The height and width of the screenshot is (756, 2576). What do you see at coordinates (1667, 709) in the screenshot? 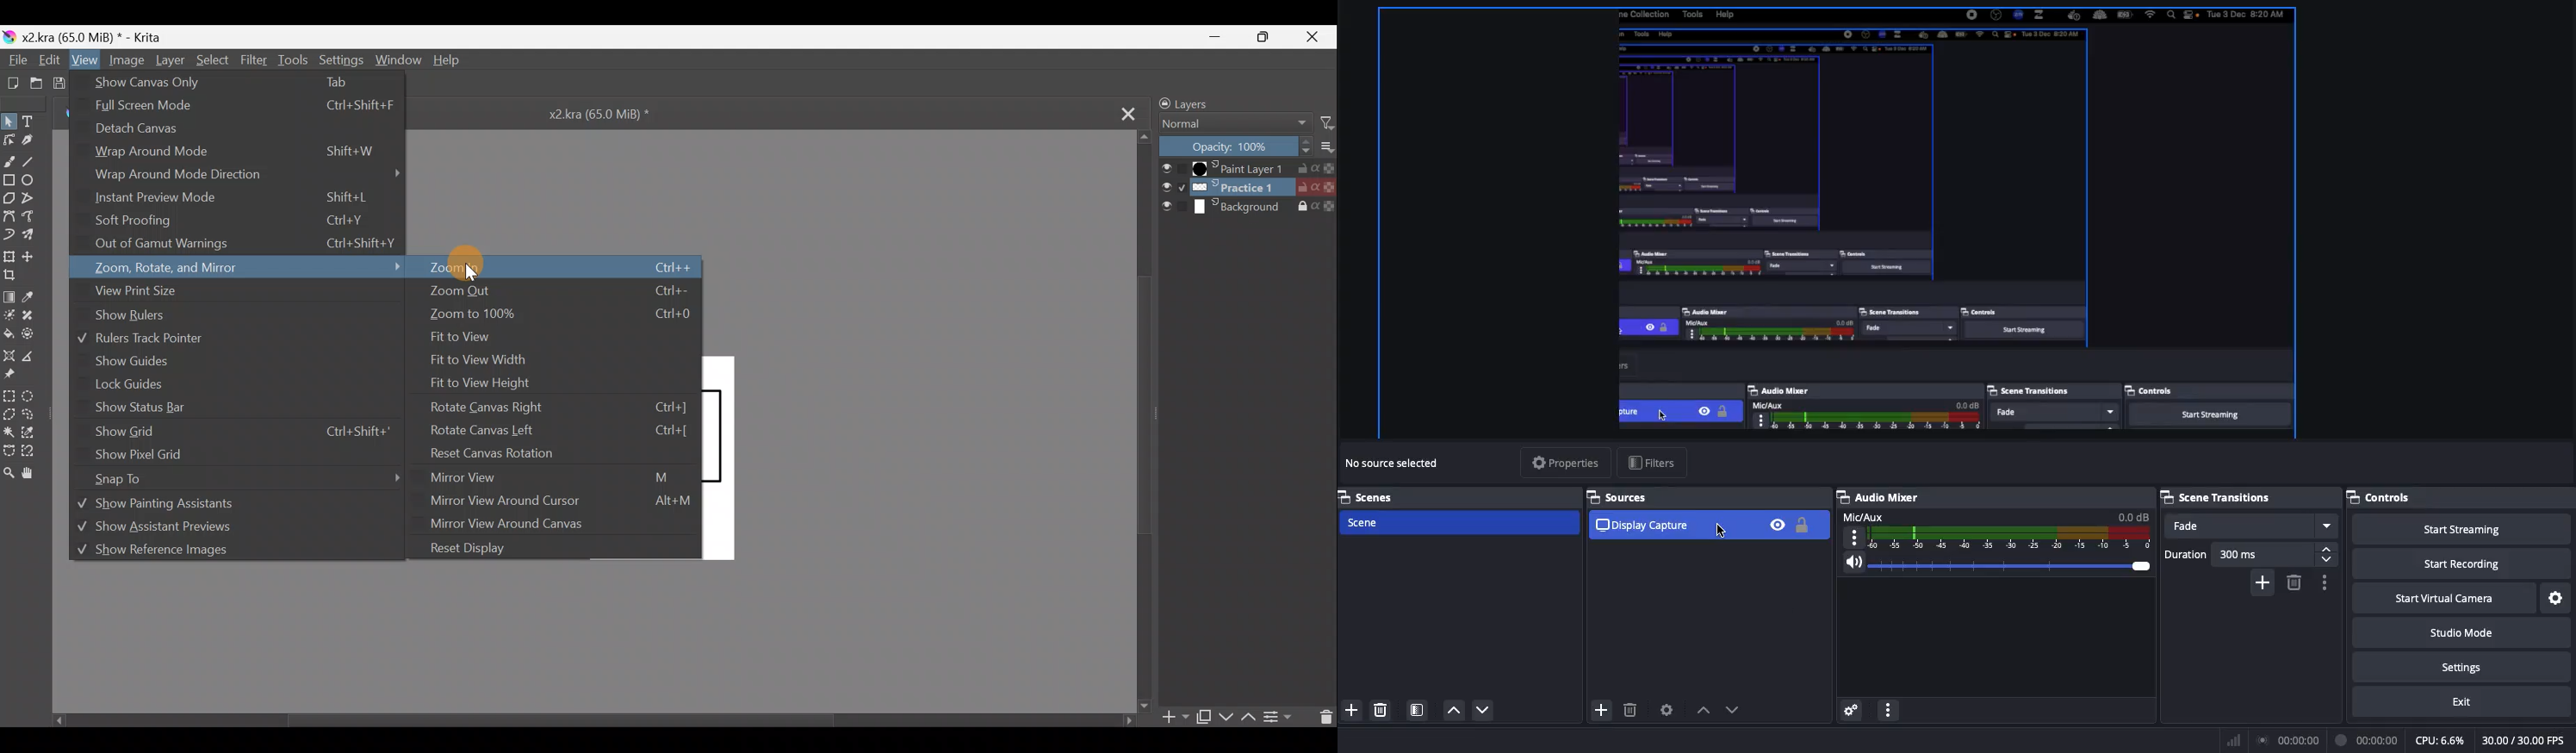
I see `settings` at bounding box center [1667, 709].